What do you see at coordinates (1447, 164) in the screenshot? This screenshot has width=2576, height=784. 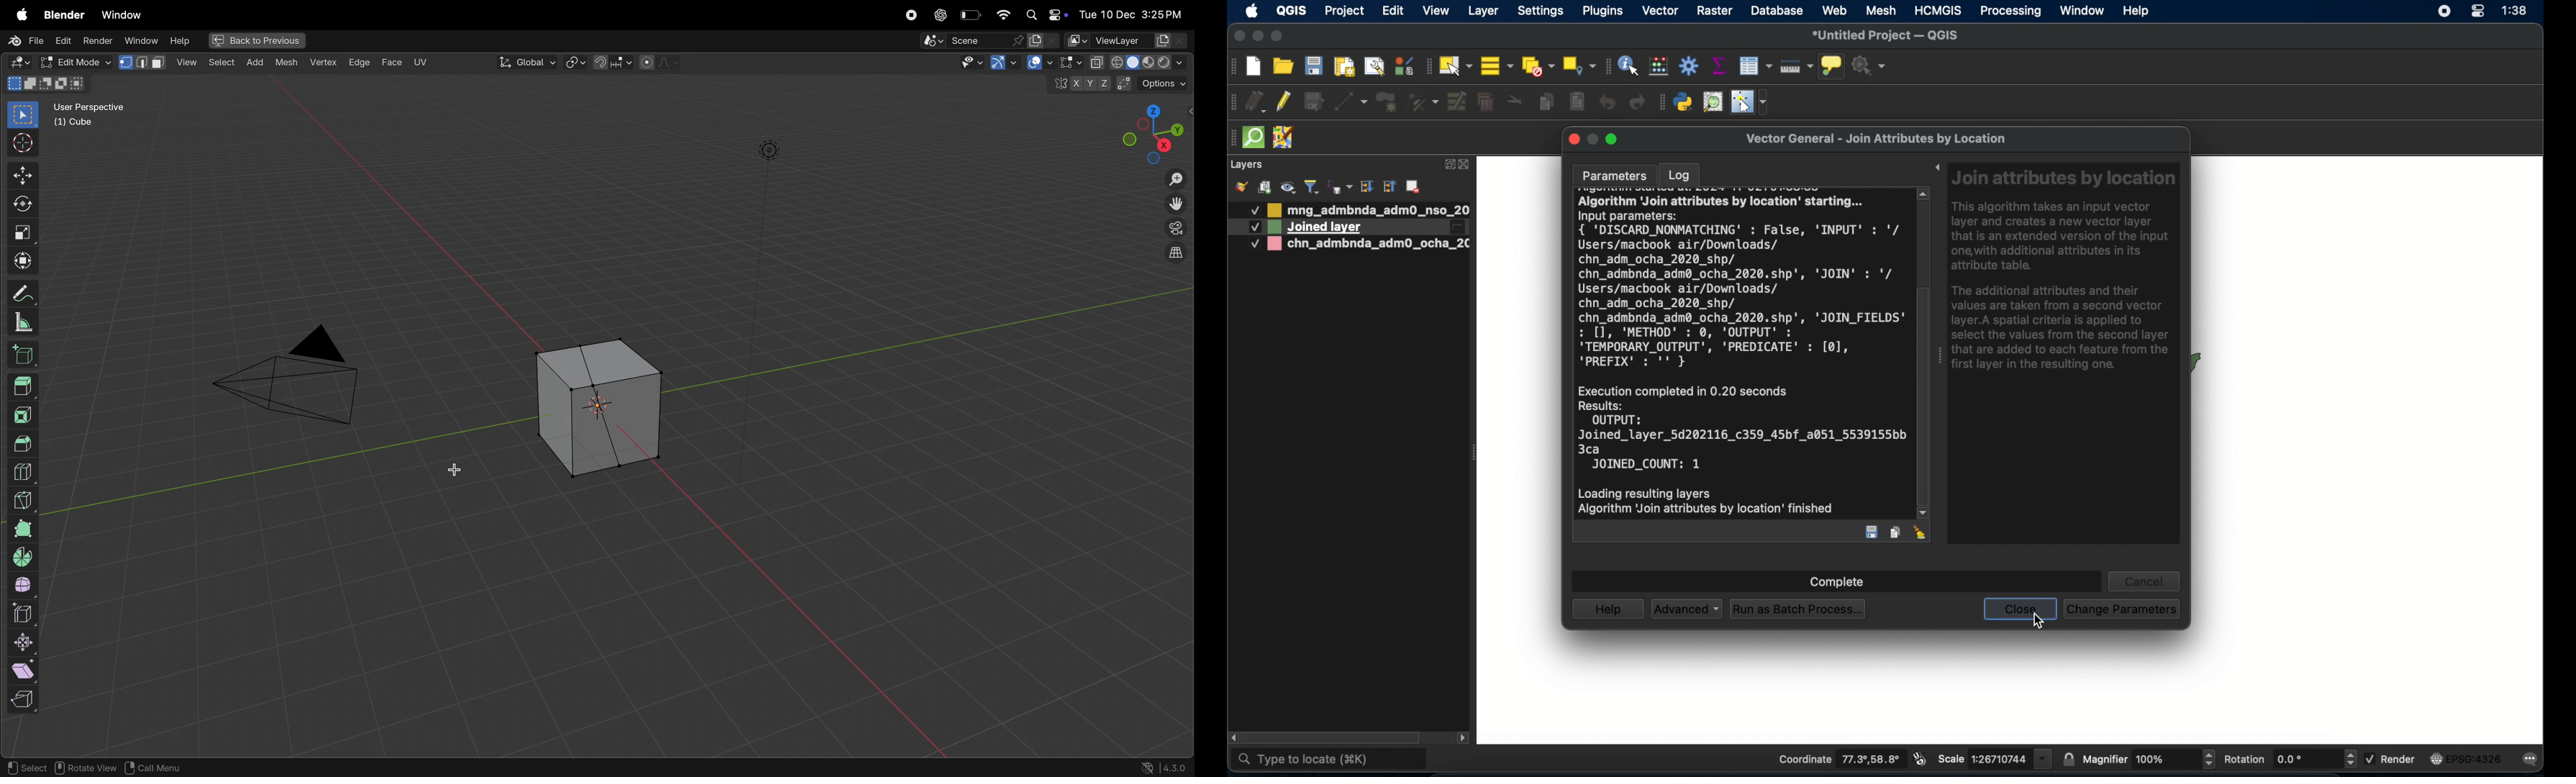 I see `expand` at bounding box center [1447, 164].